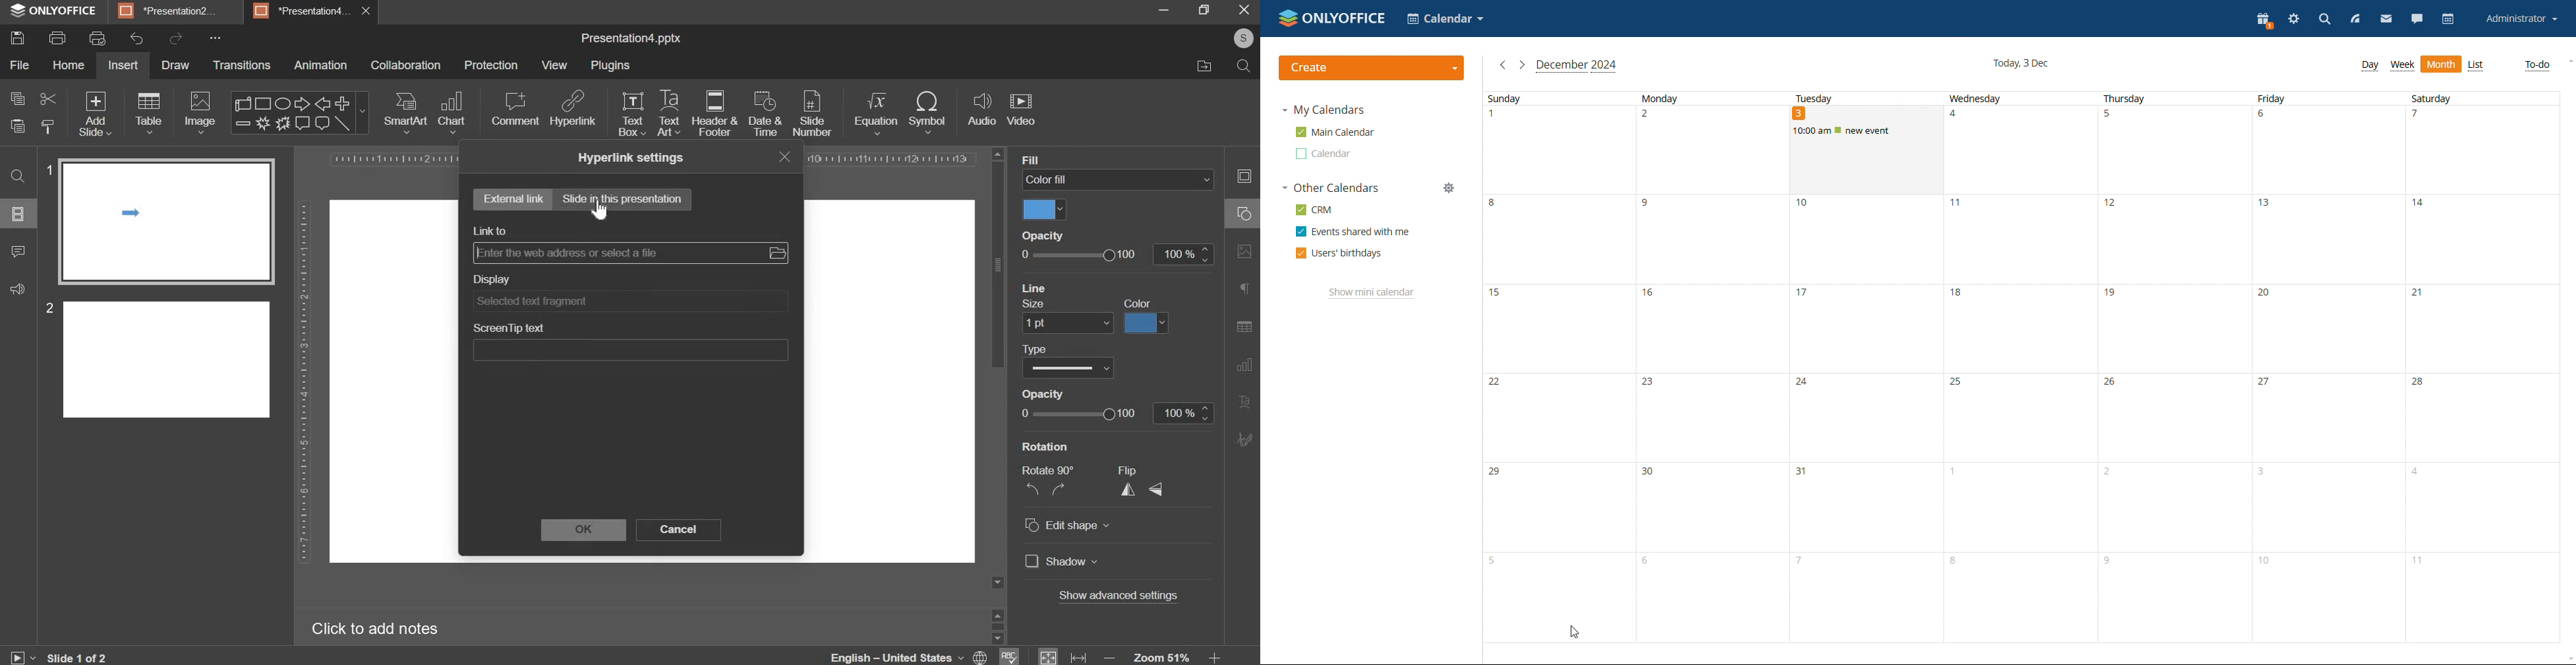  Describe the element at coordinates (243, 66) in the screenshot. I see `transitions` at that location.